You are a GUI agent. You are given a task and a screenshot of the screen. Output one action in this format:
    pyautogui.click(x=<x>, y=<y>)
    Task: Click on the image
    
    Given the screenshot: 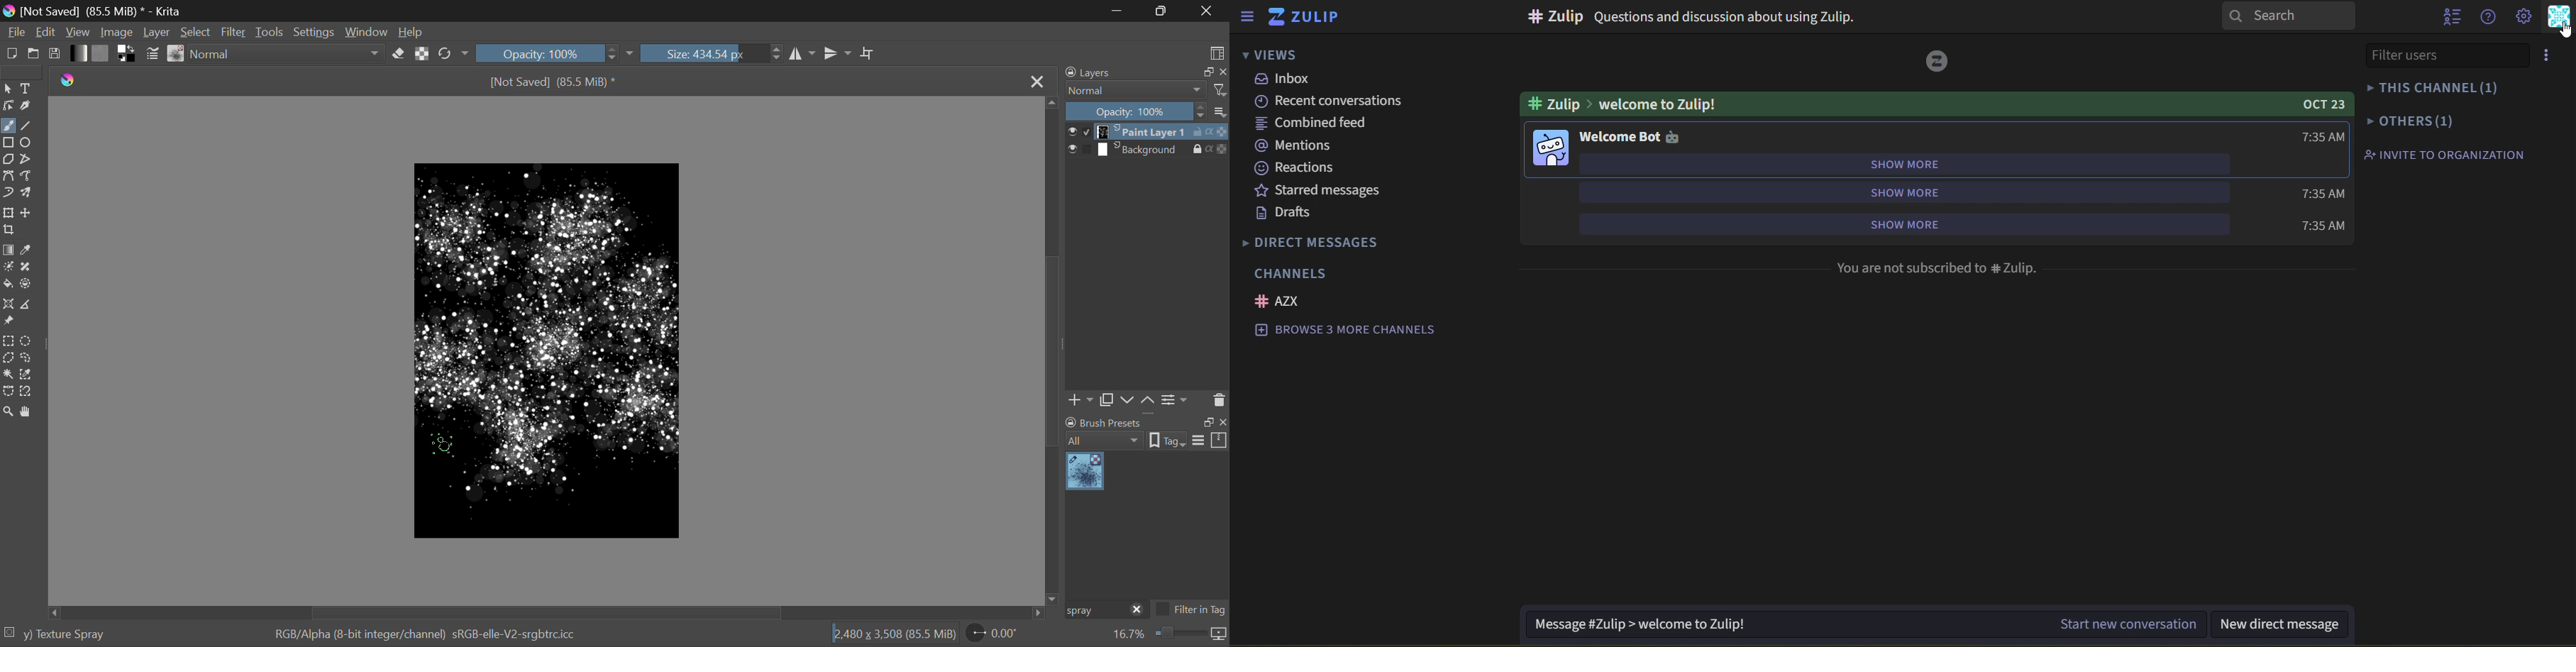 What is the action you would take?
    pyautogui.click(x=1552, y=150)
    